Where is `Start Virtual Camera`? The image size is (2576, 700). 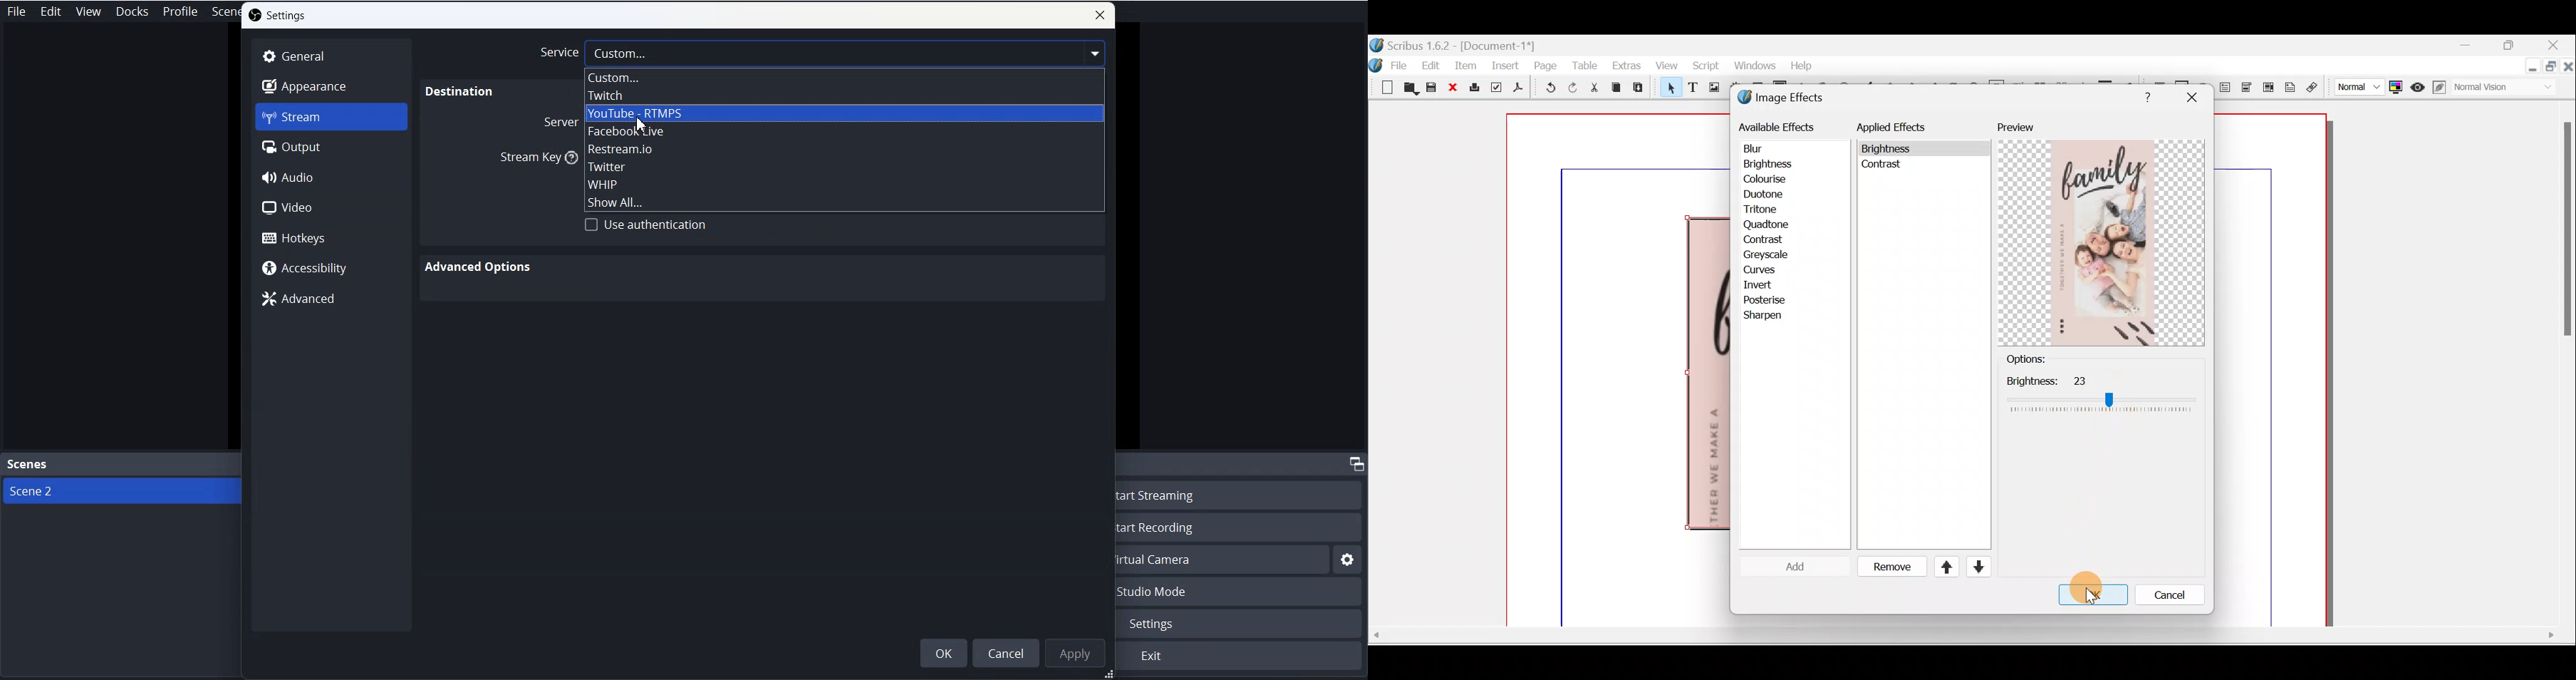
Start Virtual Camera is located at coordinates (1223, 560).